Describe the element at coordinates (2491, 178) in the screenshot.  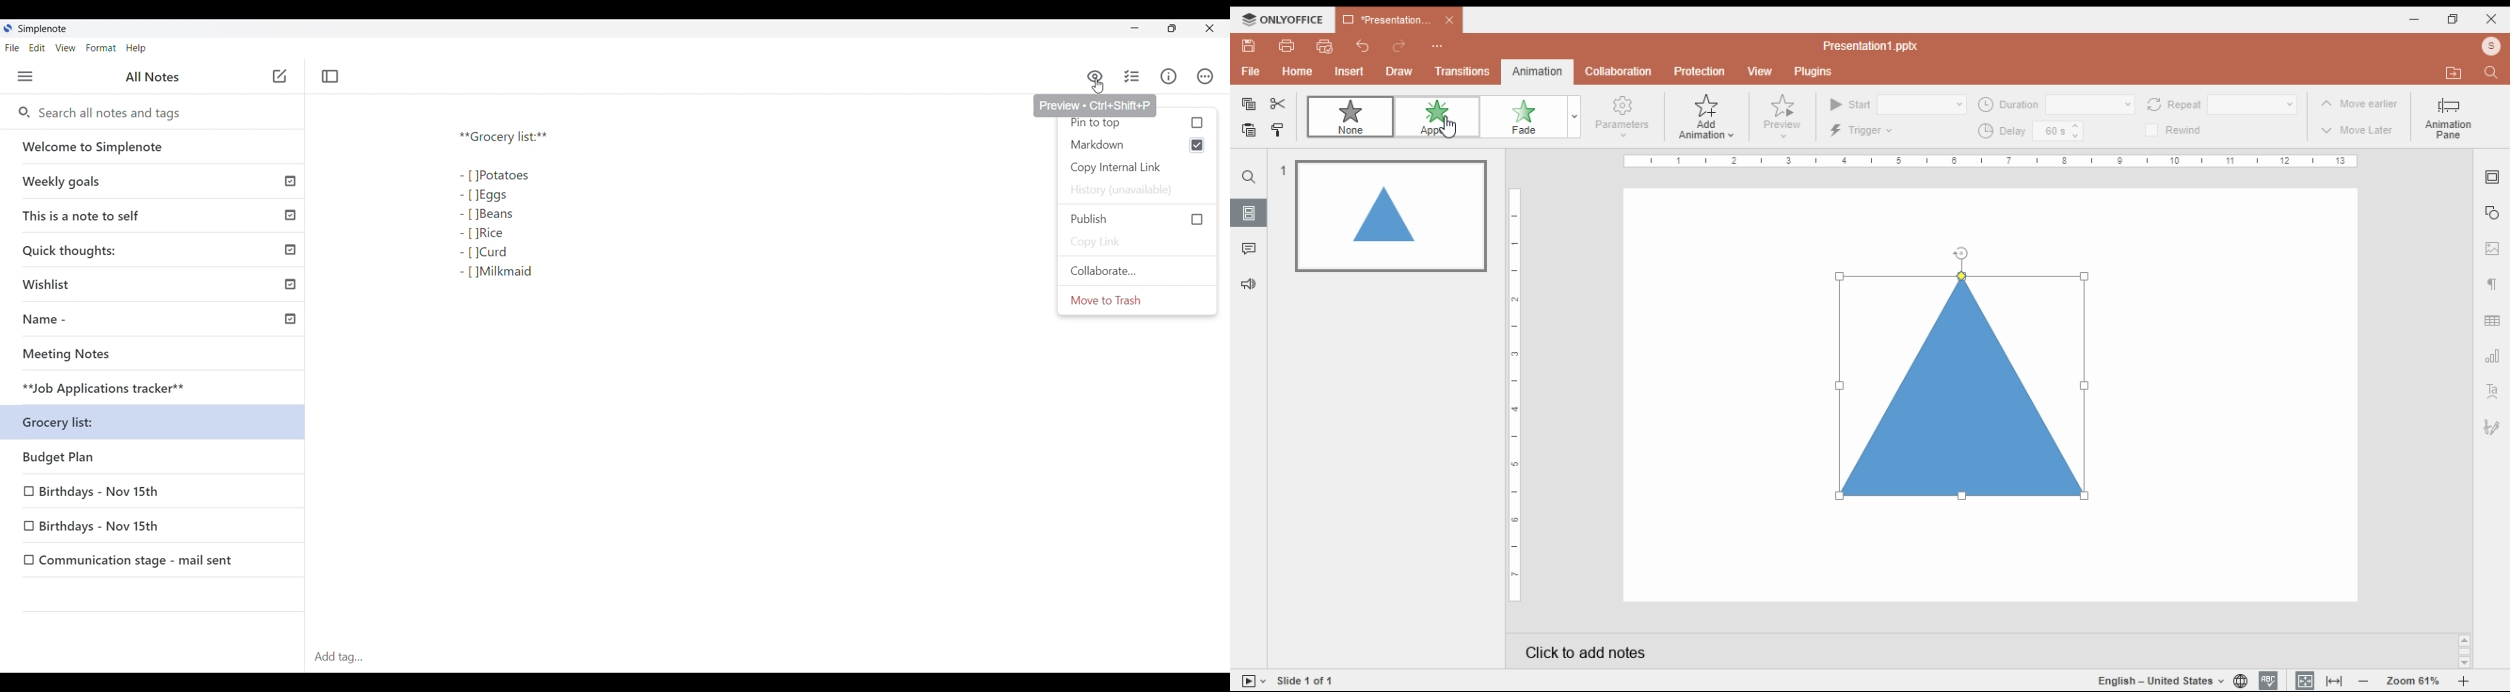
I see `slide setting` at that location.